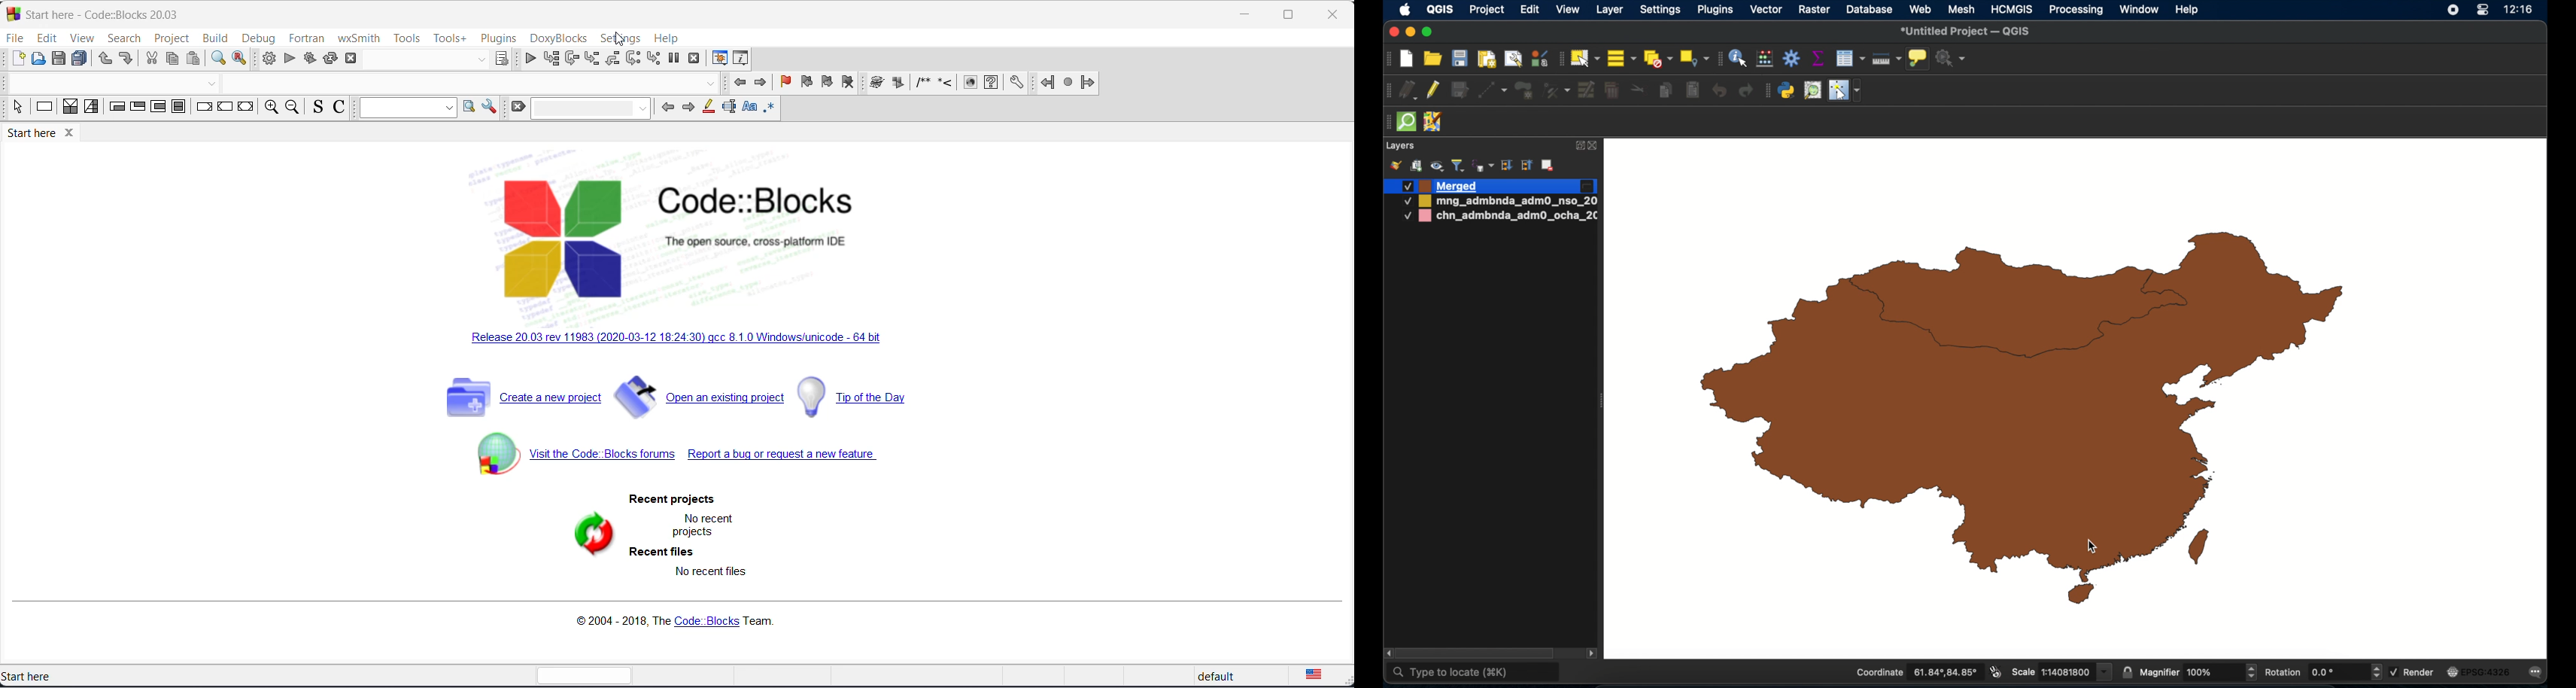  I want to click on next bookmark, so click(827, 81).